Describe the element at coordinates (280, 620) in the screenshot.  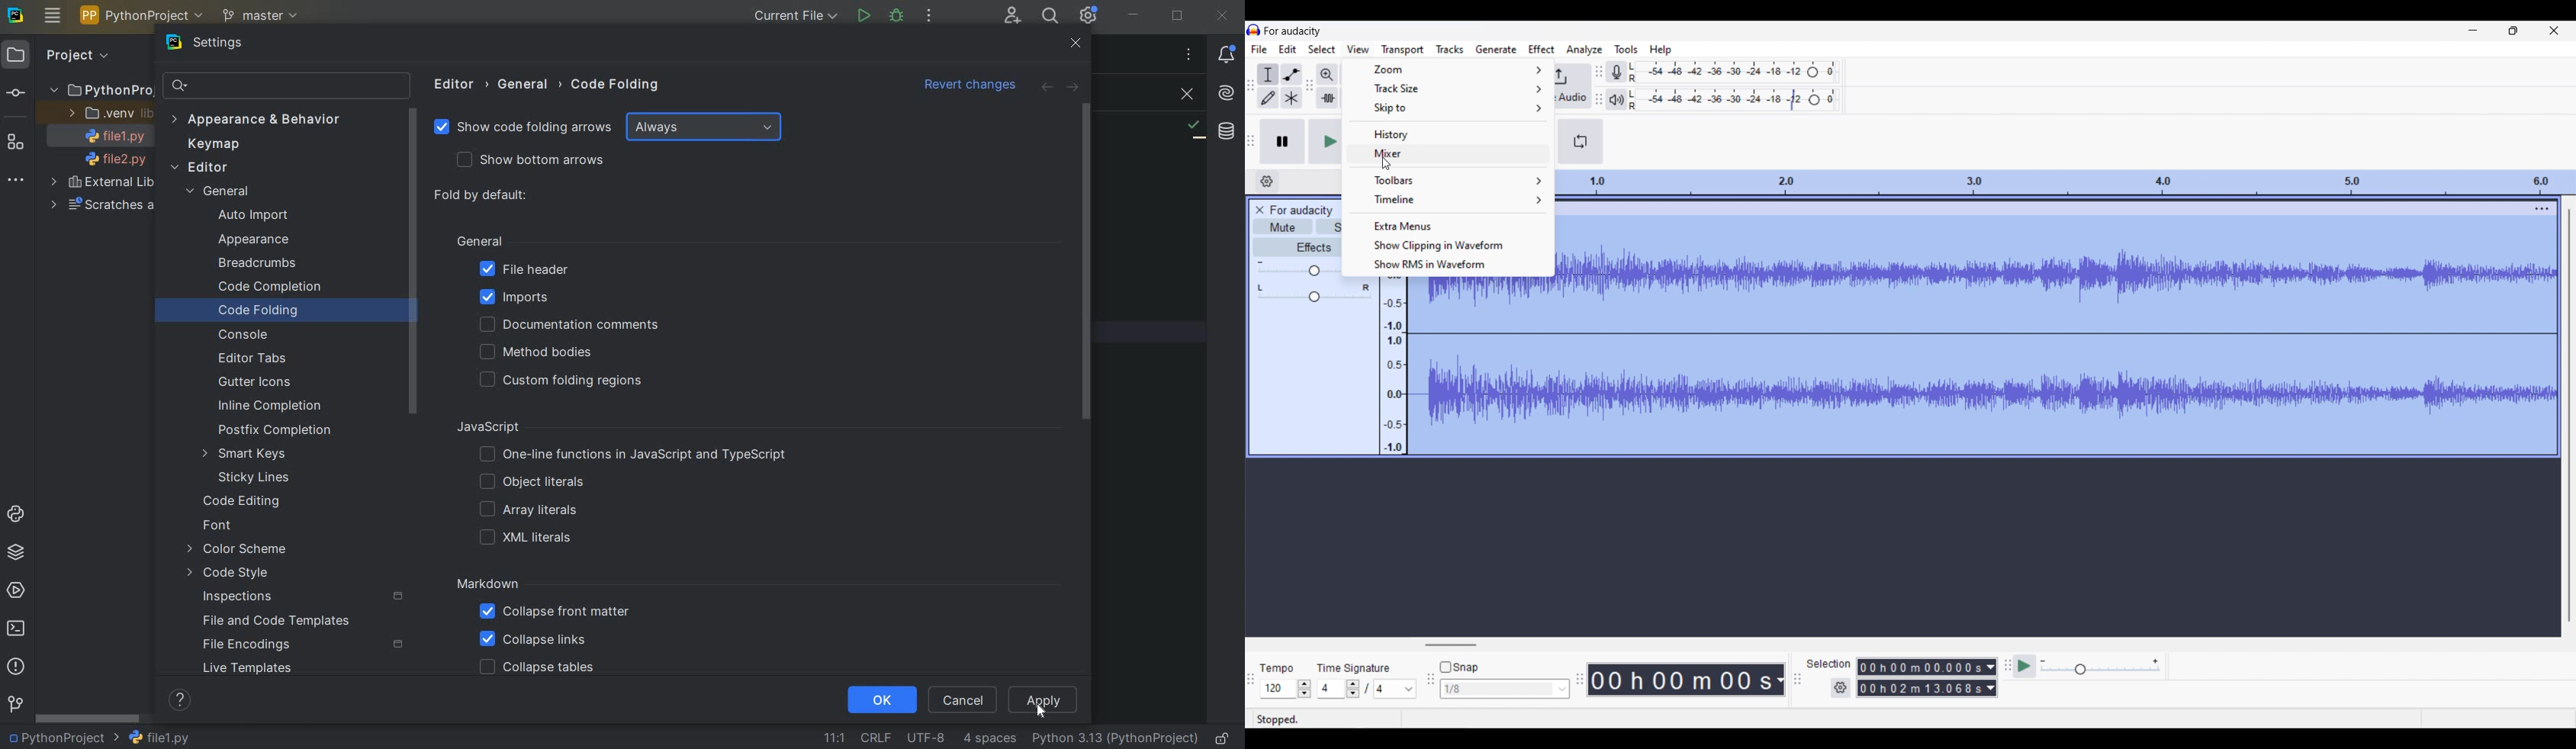
I see `FILE AND CODE TEMPLATES` at that location.